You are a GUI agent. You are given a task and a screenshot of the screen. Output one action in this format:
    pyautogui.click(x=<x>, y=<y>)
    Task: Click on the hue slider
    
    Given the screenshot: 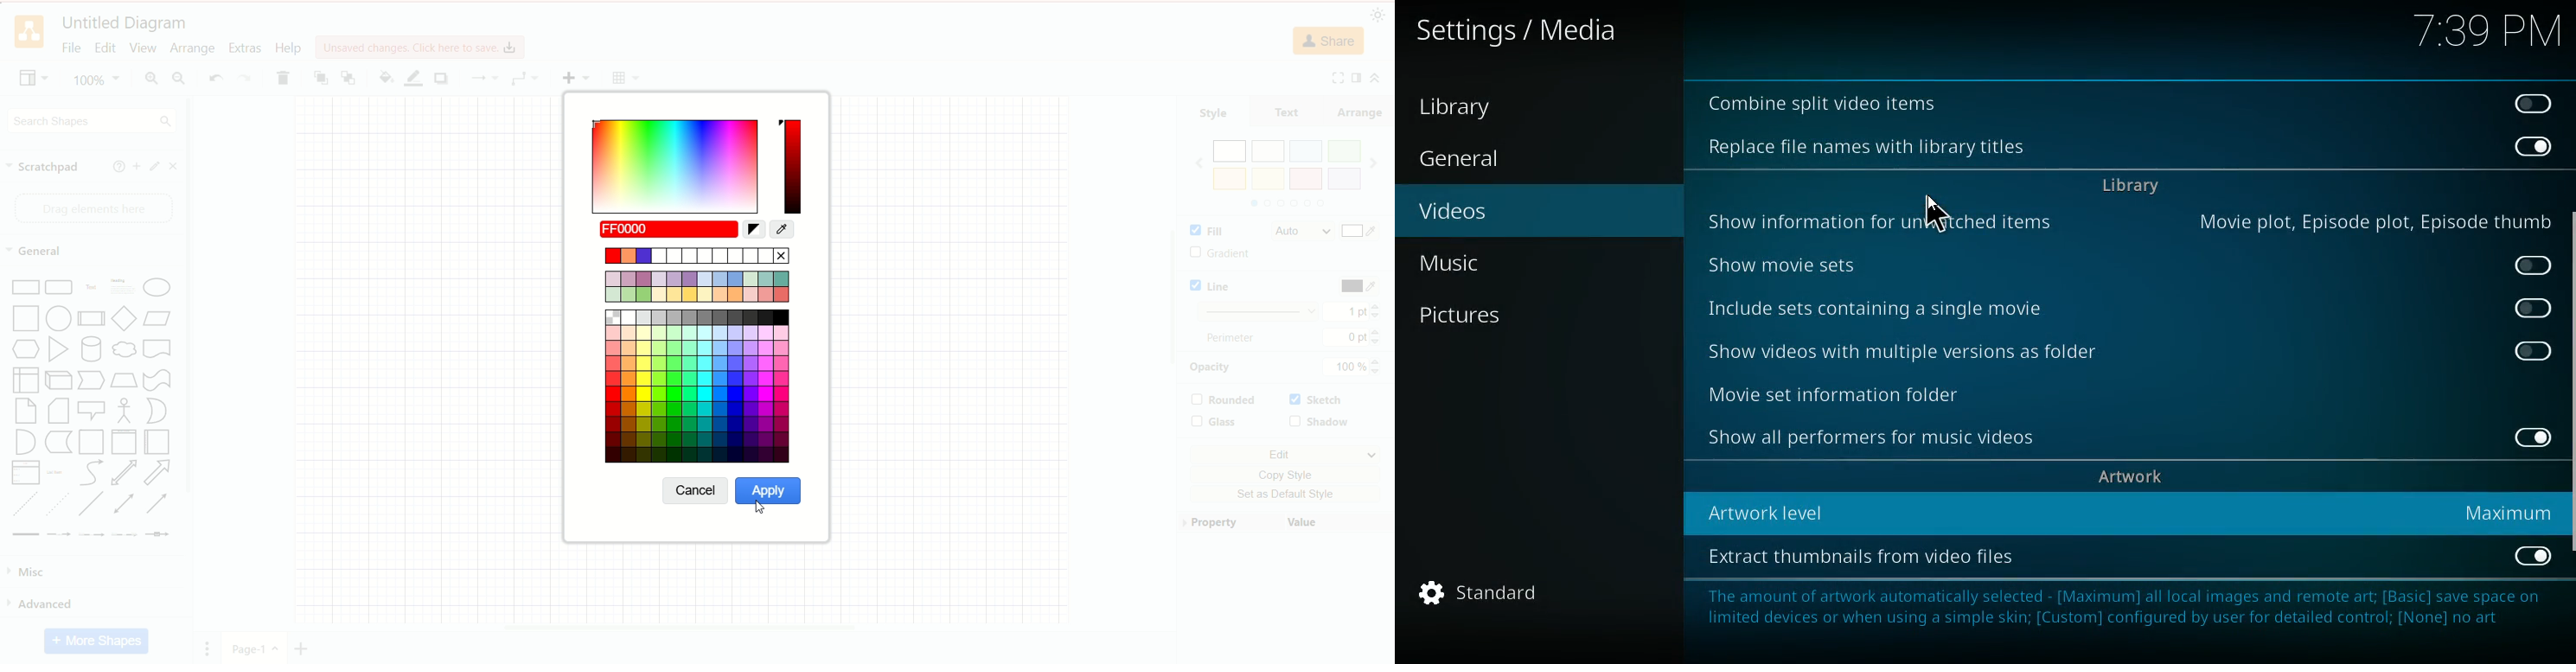 What is the action you would take?
    pyautogui.click(x=794, y=165)
    